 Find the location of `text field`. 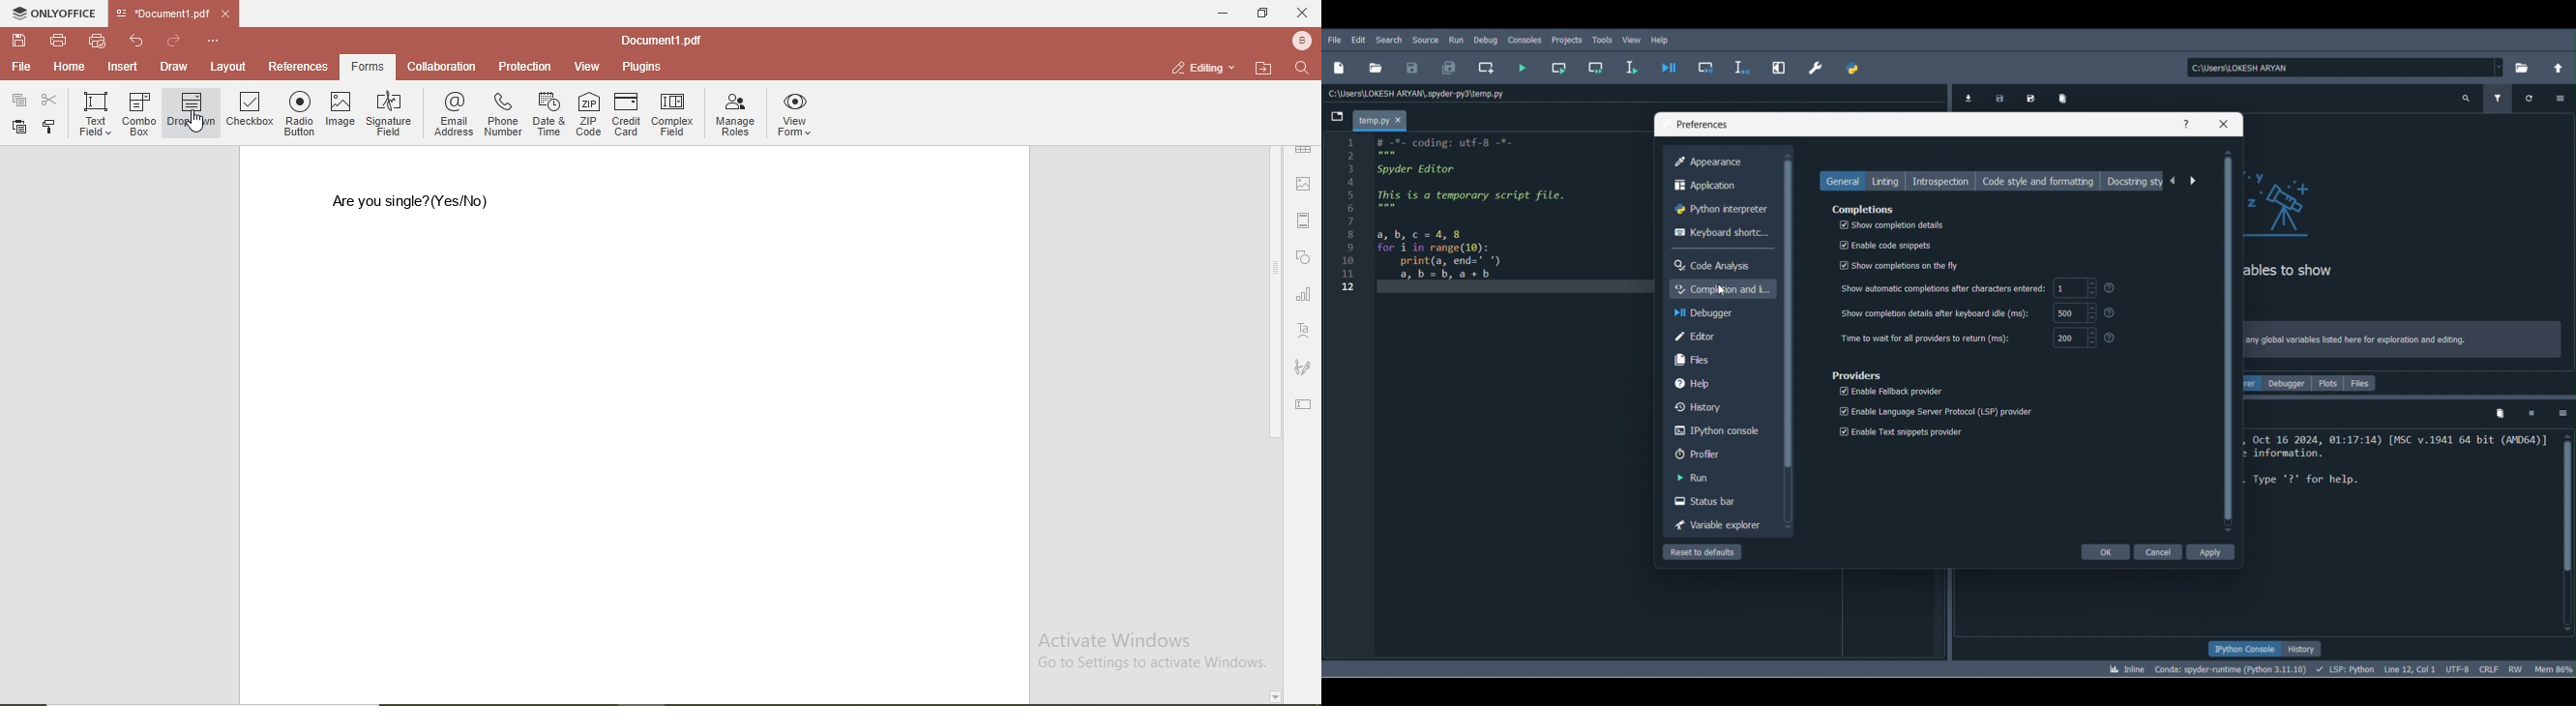

text field is located at coordinates (96, 115).